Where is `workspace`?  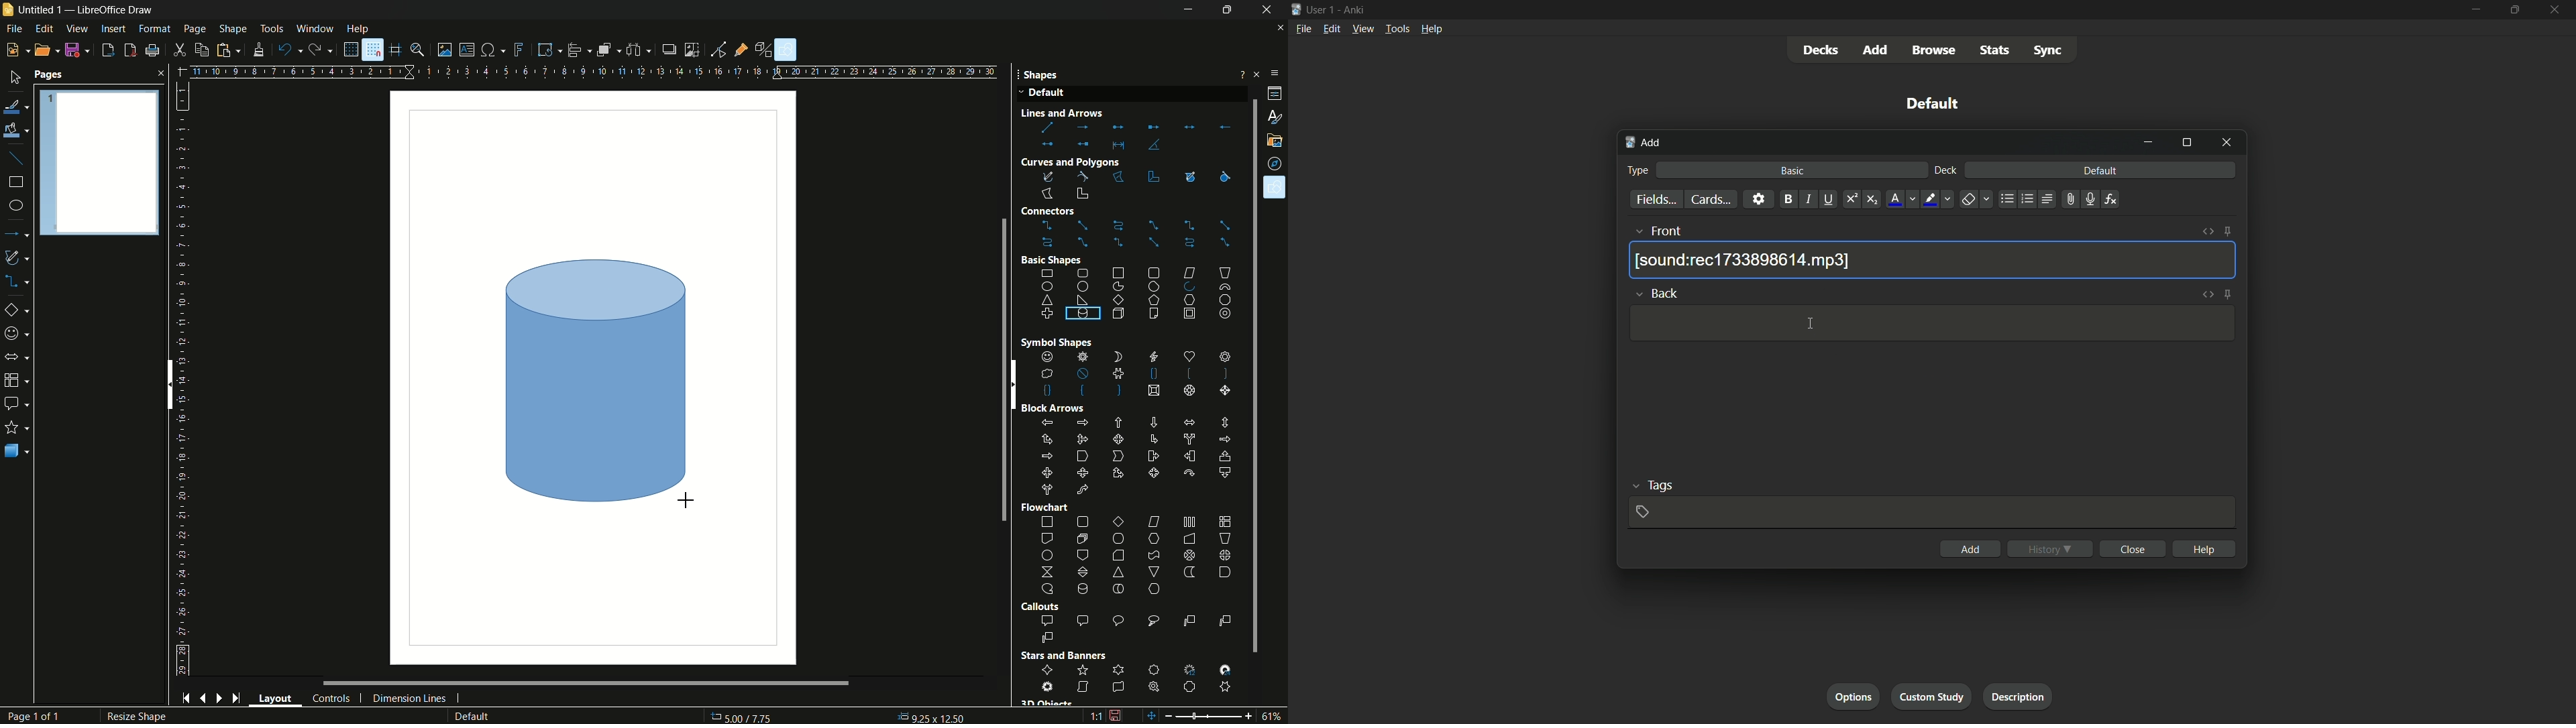
workspace is located at coordinates (593, 377).